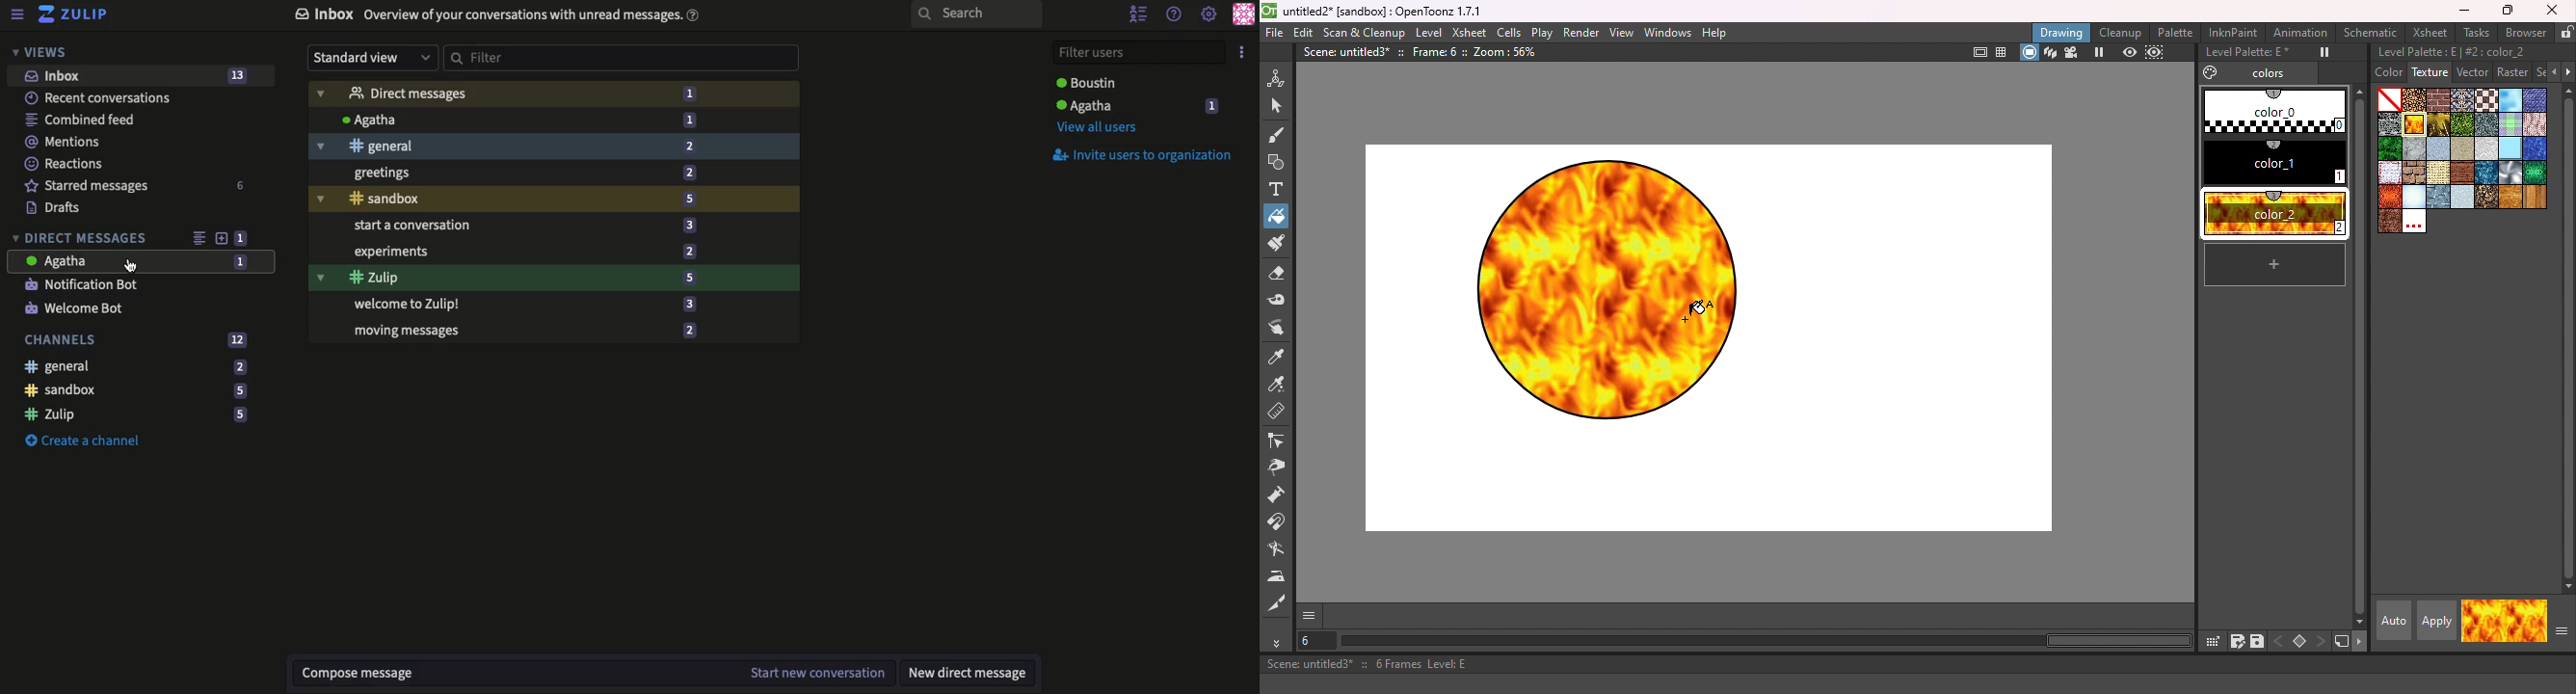 This screenshot has height=700, width=2576. Describe the element at coordinates (138, 76) in the screenshot. I see `Inbox` at that location.